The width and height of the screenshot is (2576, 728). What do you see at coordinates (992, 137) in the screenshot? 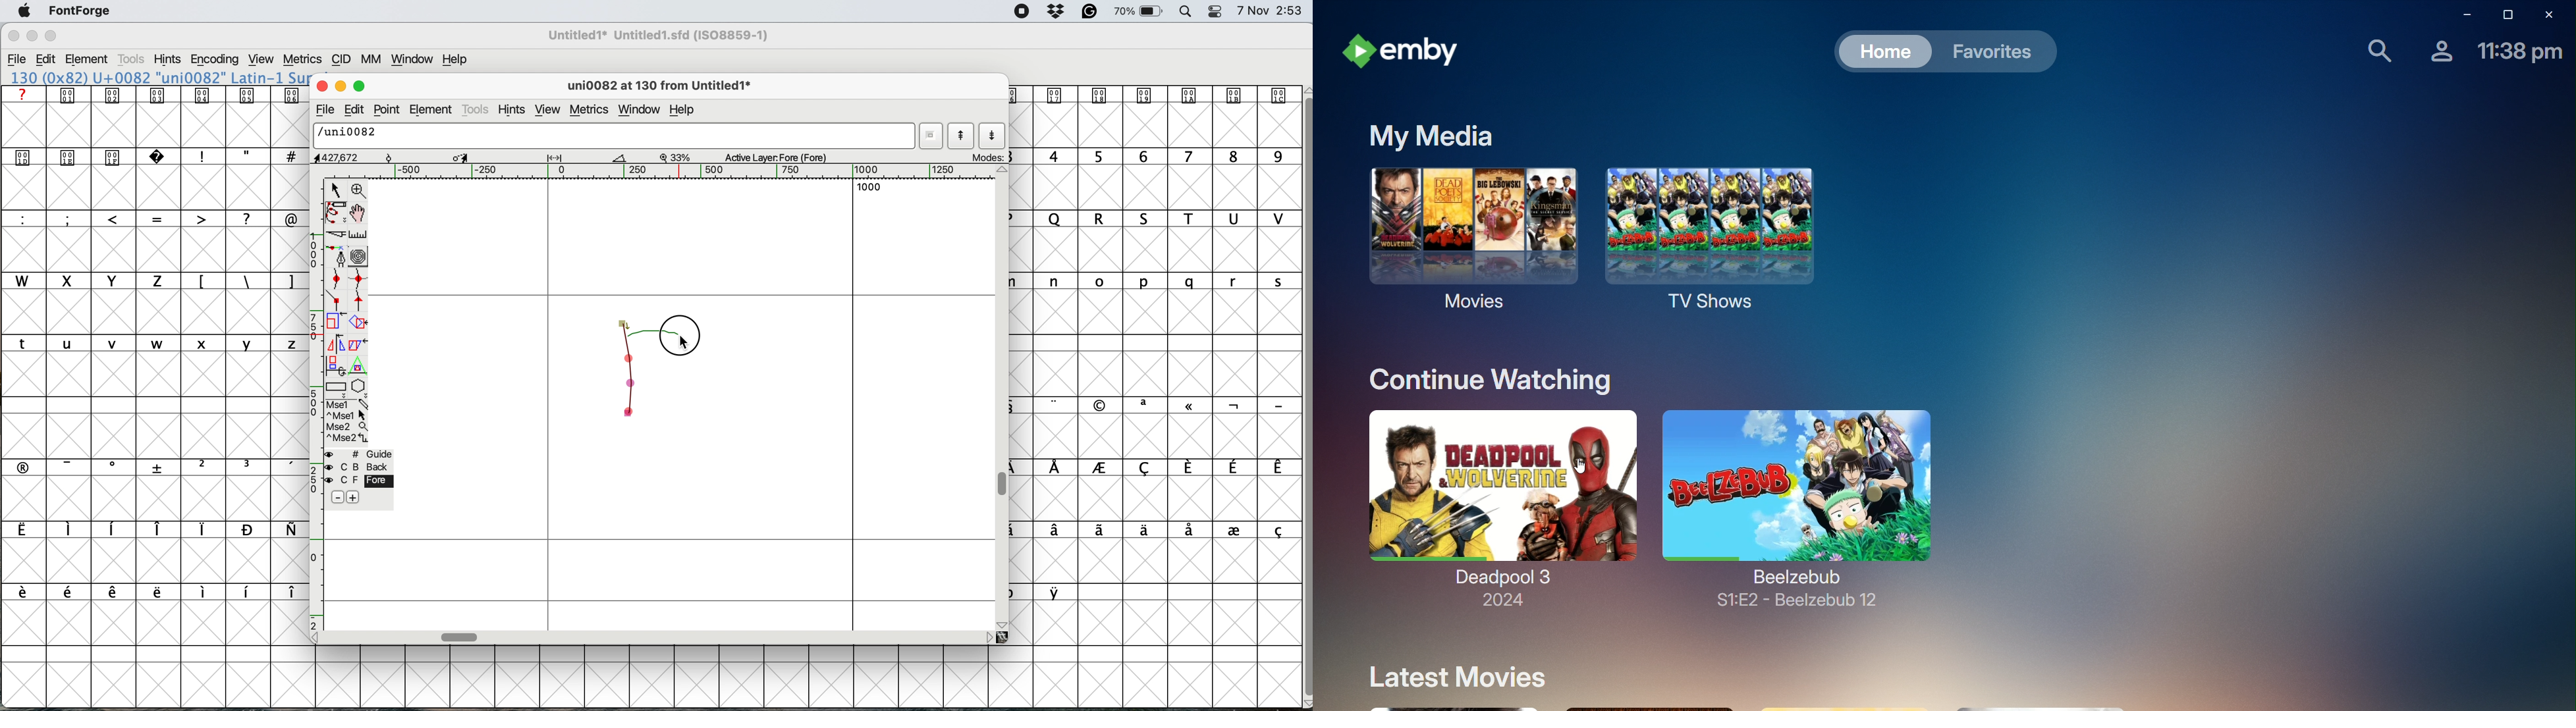
I see `show next letter` at bounding box center [992, 137].